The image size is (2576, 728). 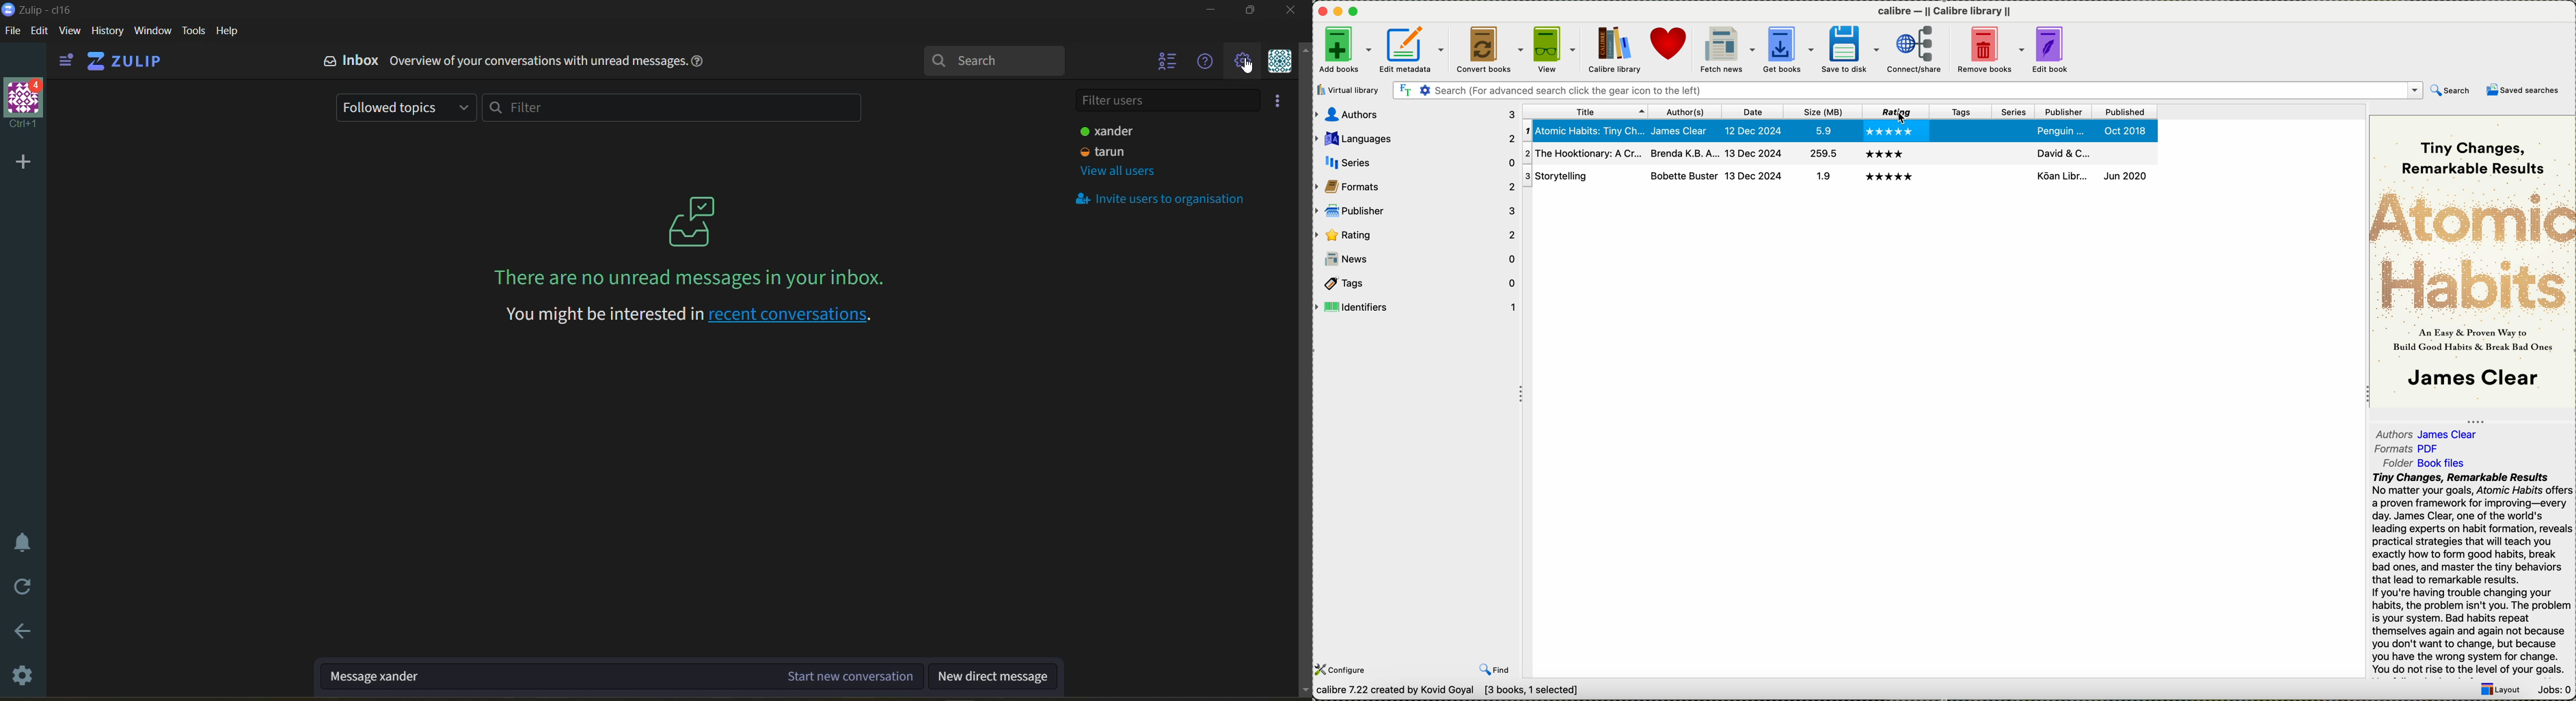 What do you see at coordinates (623, 676) in the screenshot?
I see `start new conversation` at bounding box center [623, 676].